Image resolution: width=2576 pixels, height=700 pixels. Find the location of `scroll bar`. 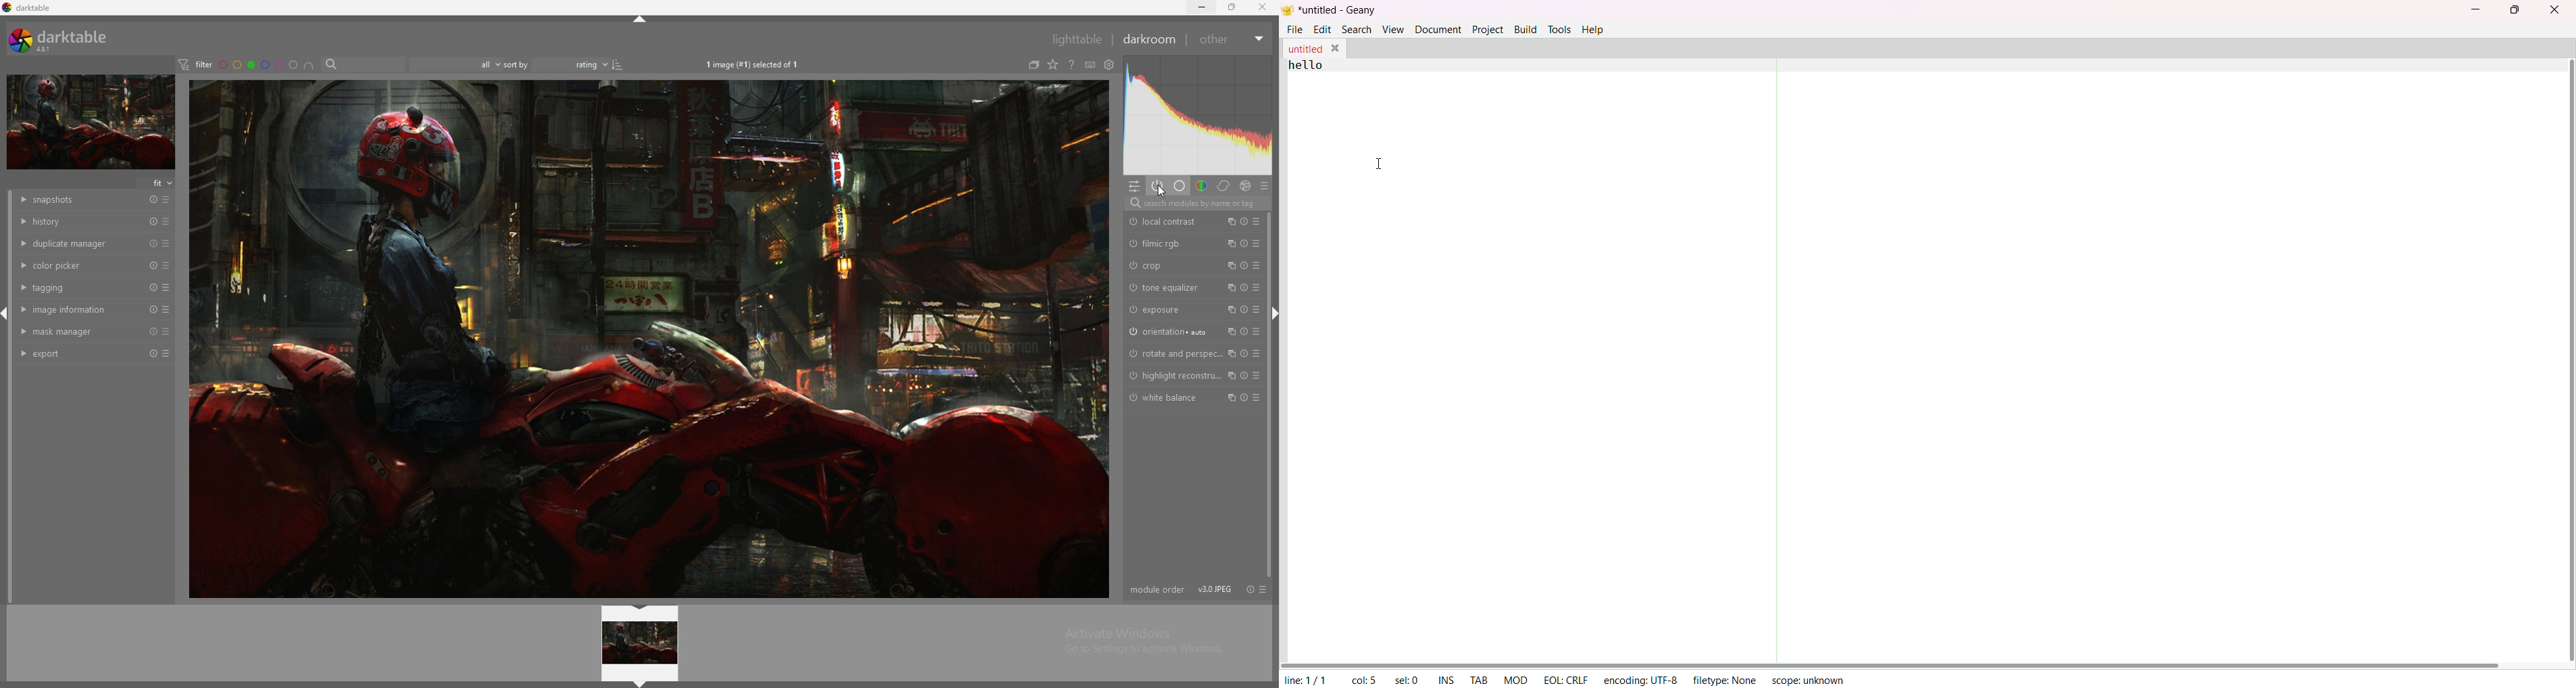

scroll bar is located at coordinates (12, 397).